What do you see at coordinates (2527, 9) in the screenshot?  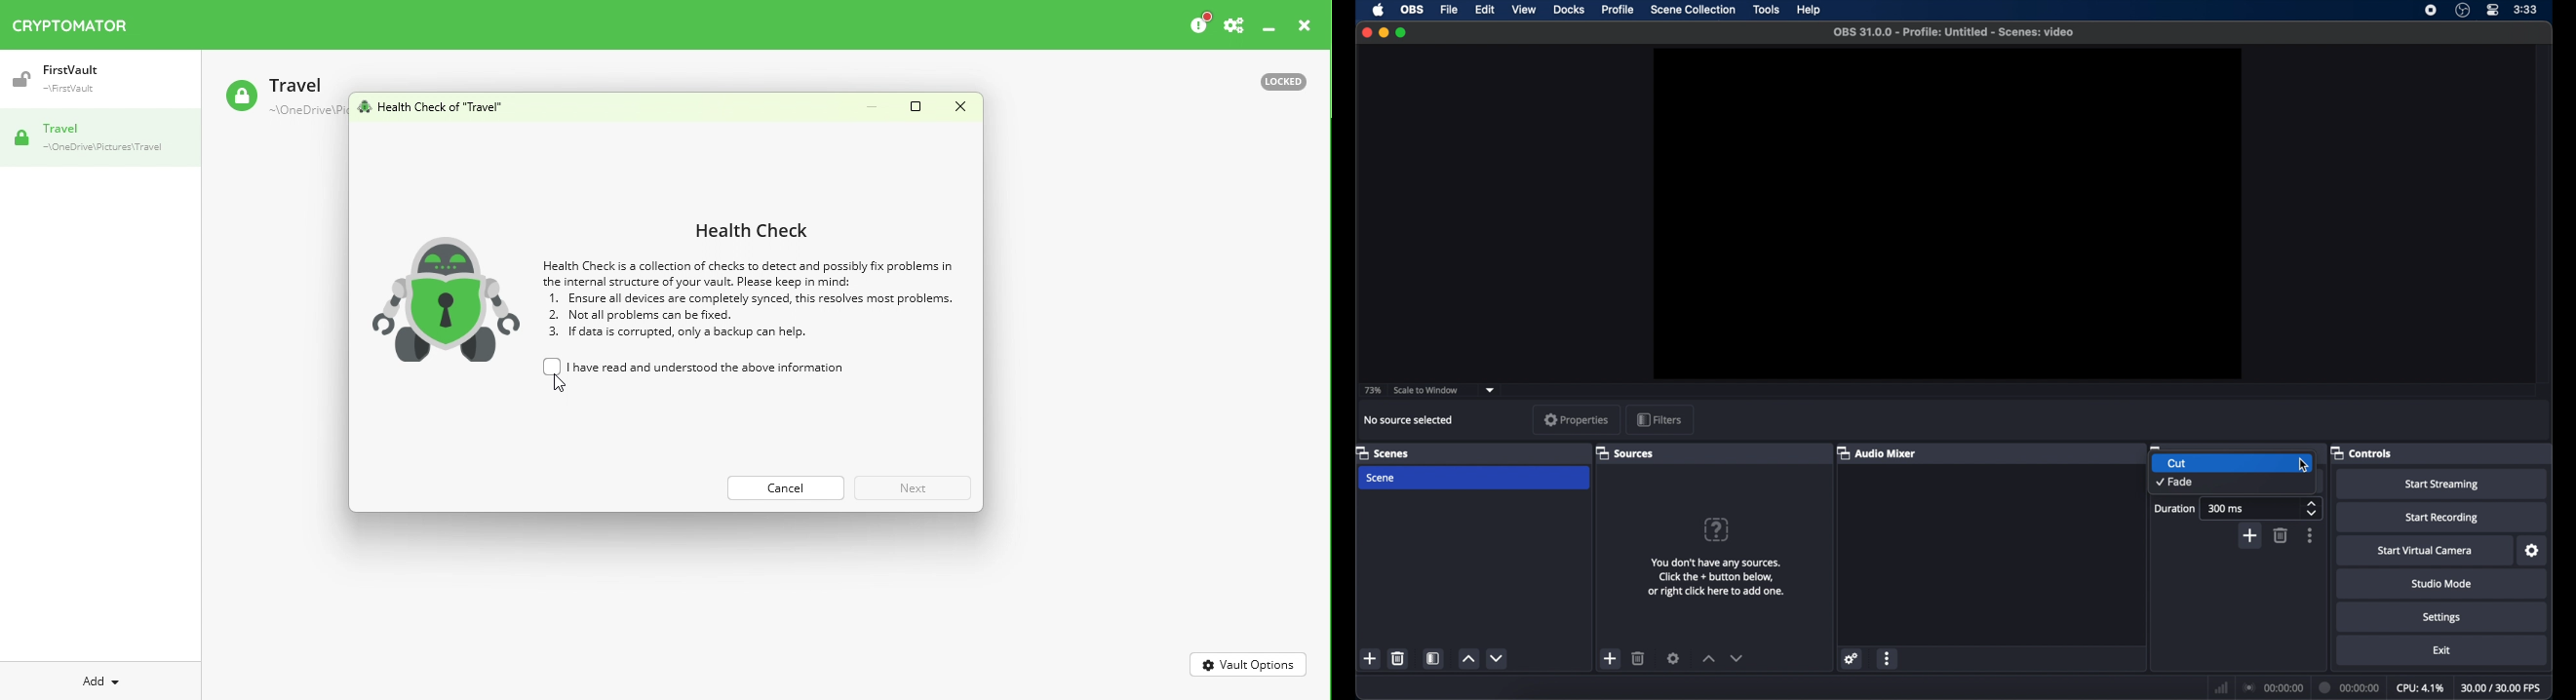 I see `time` at bounding box center [2527, 9].